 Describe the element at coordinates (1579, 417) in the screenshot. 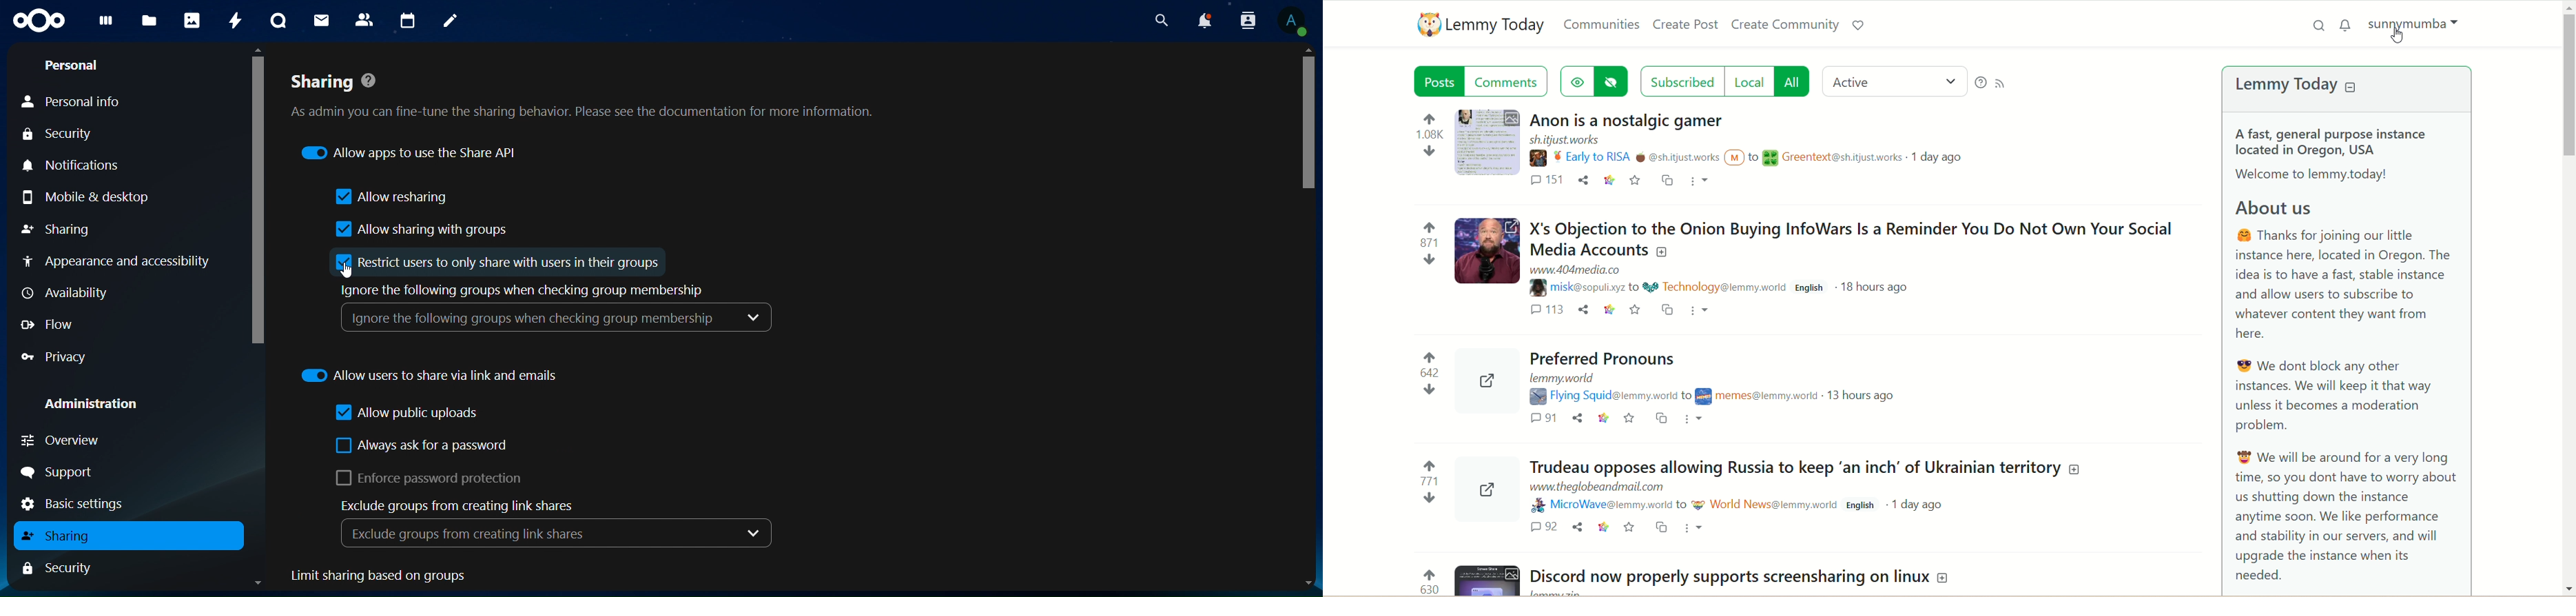

I see `Share` at that location.